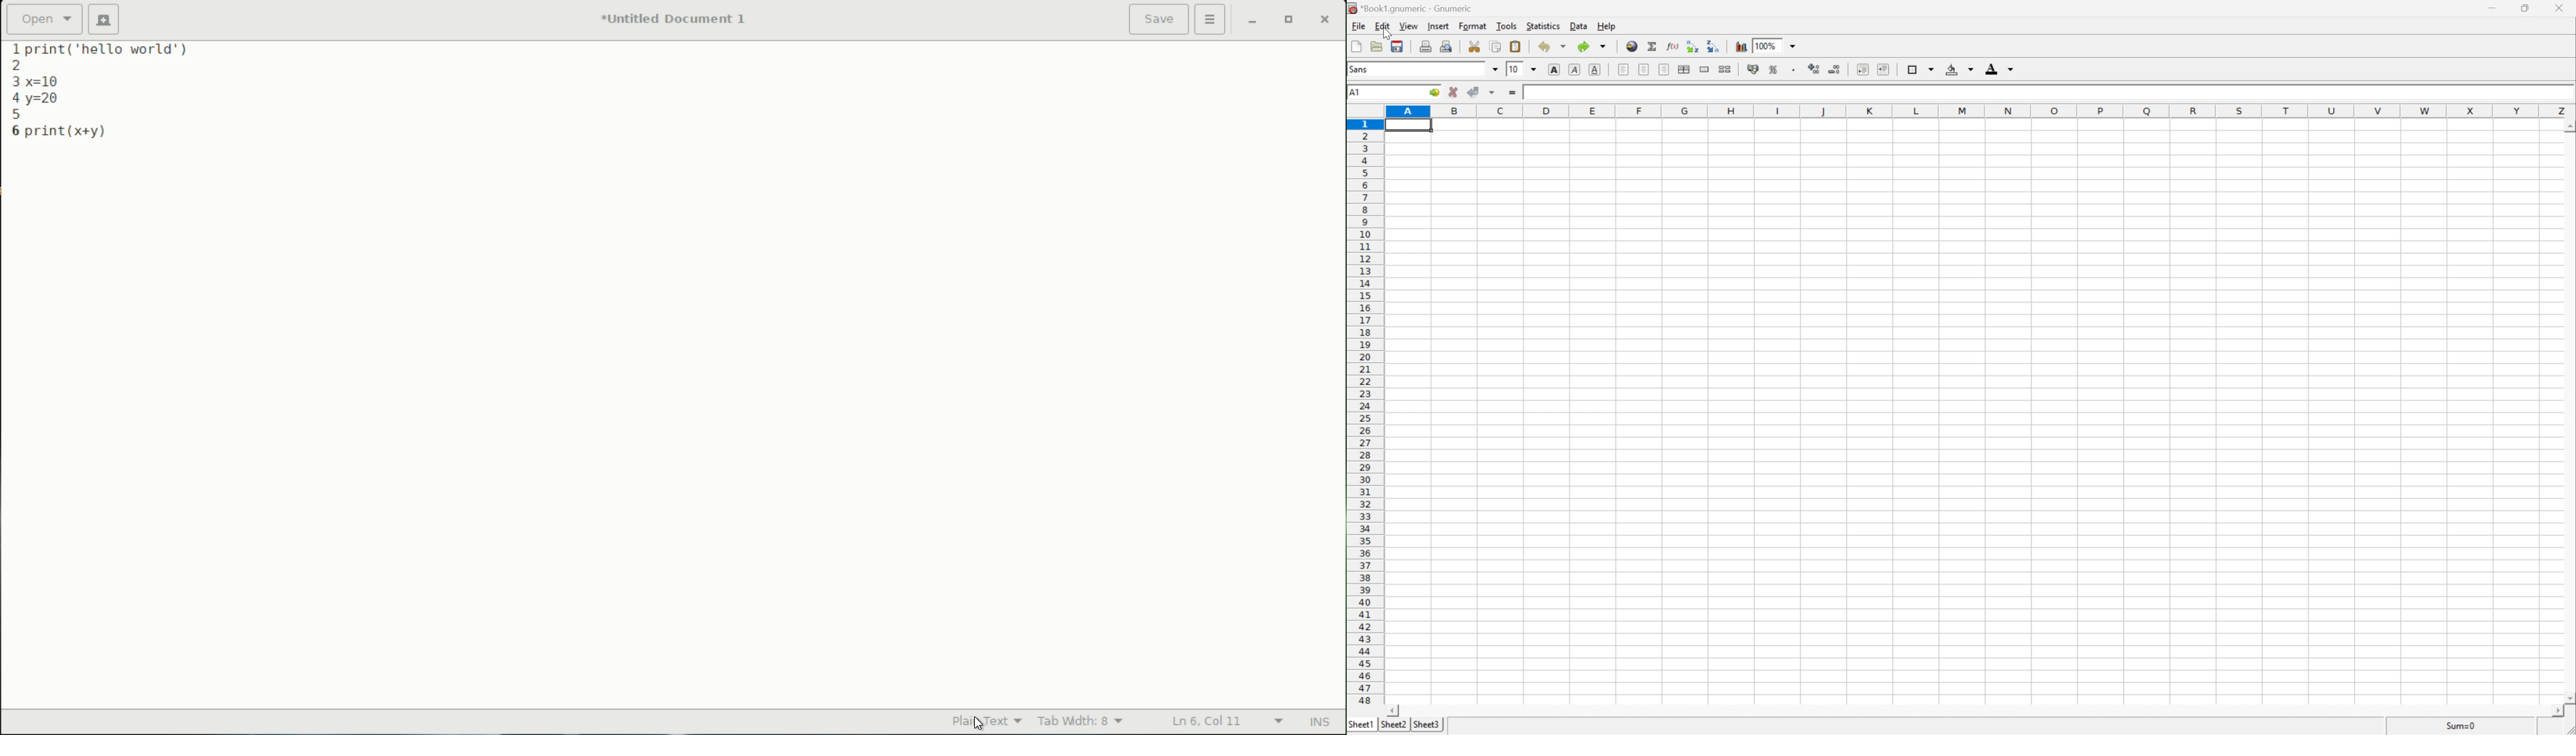  What do you see at coordinates (53, 80) in the screenshot?
I see `x equation` at bounding box center [53, 80].